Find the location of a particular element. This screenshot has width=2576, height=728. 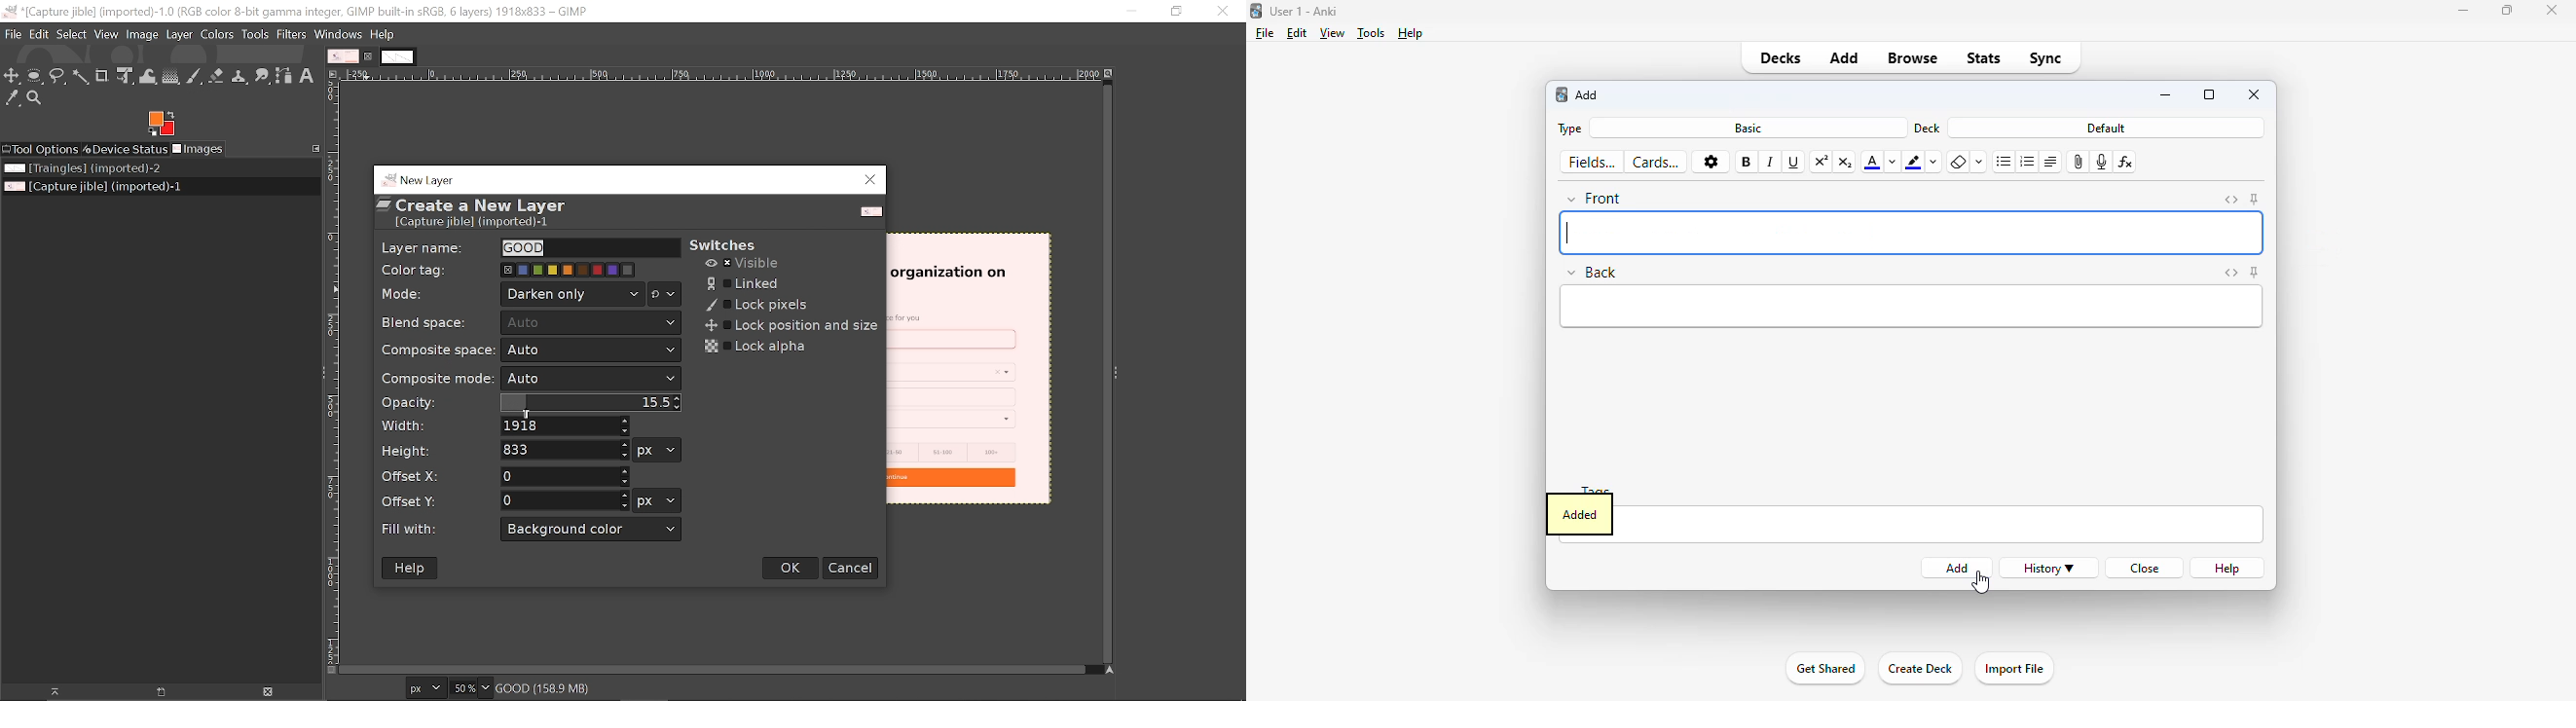

browse is located at coordinates (1911, 58).